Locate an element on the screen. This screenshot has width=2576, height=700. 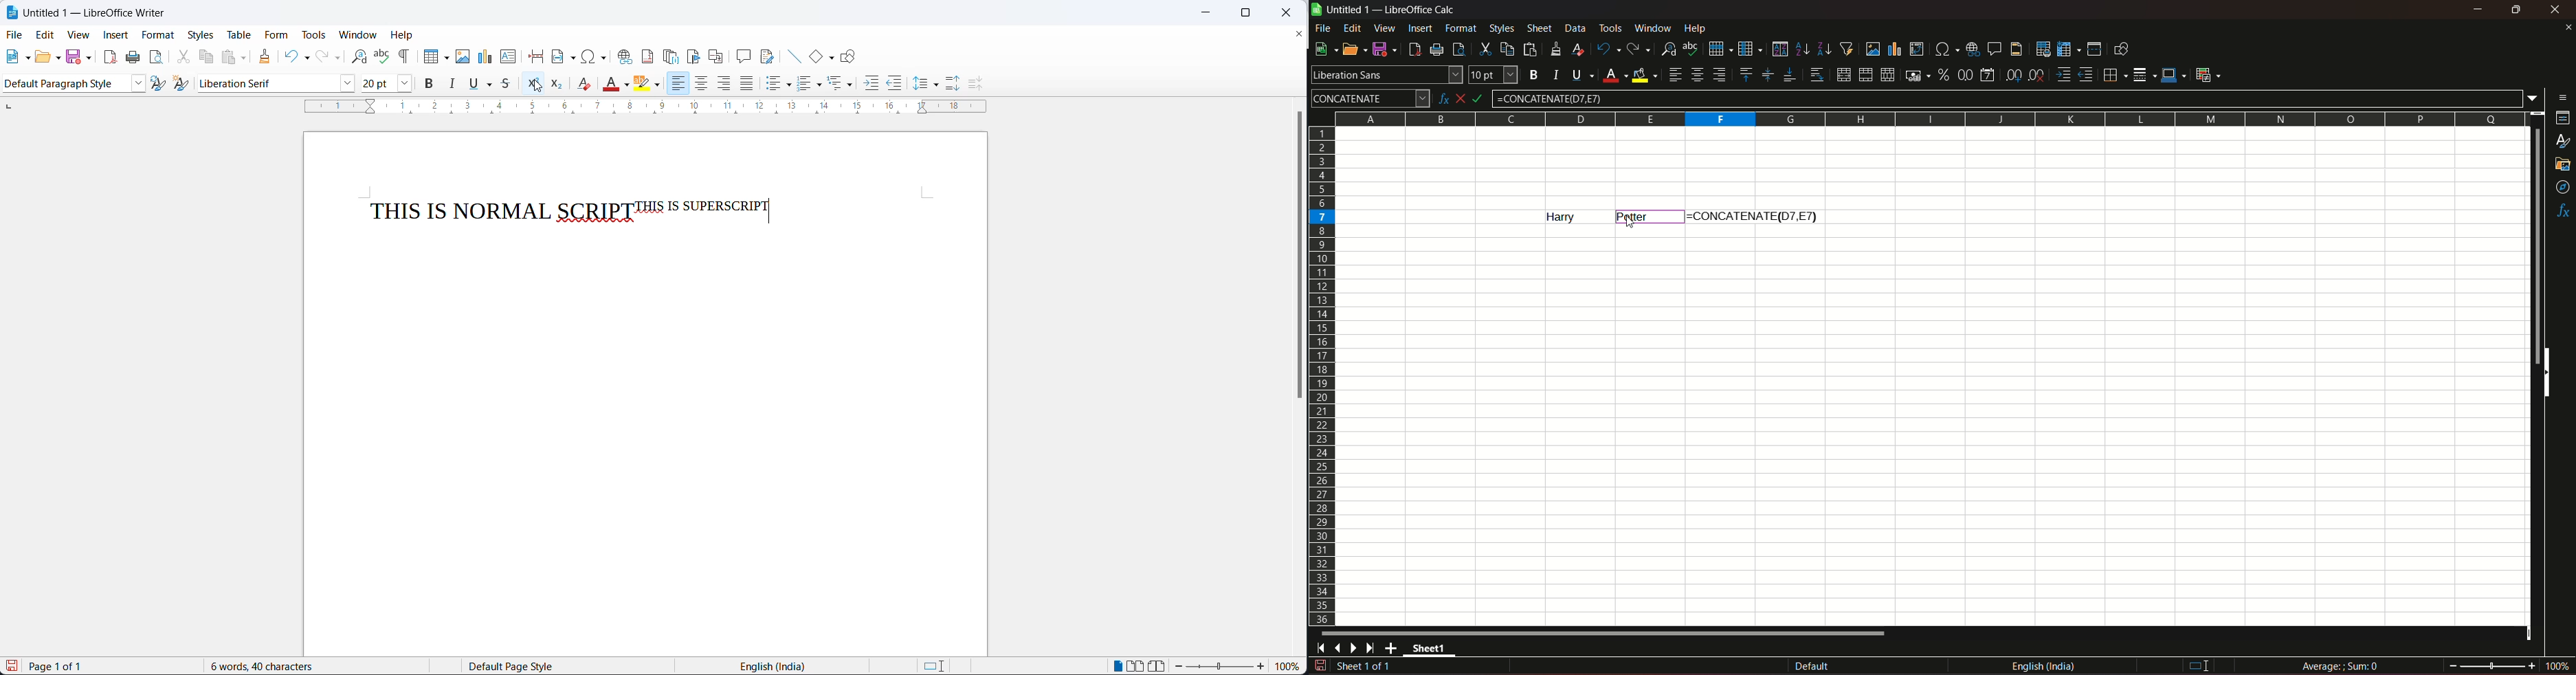
close document is located at coordinates (1298, 33).